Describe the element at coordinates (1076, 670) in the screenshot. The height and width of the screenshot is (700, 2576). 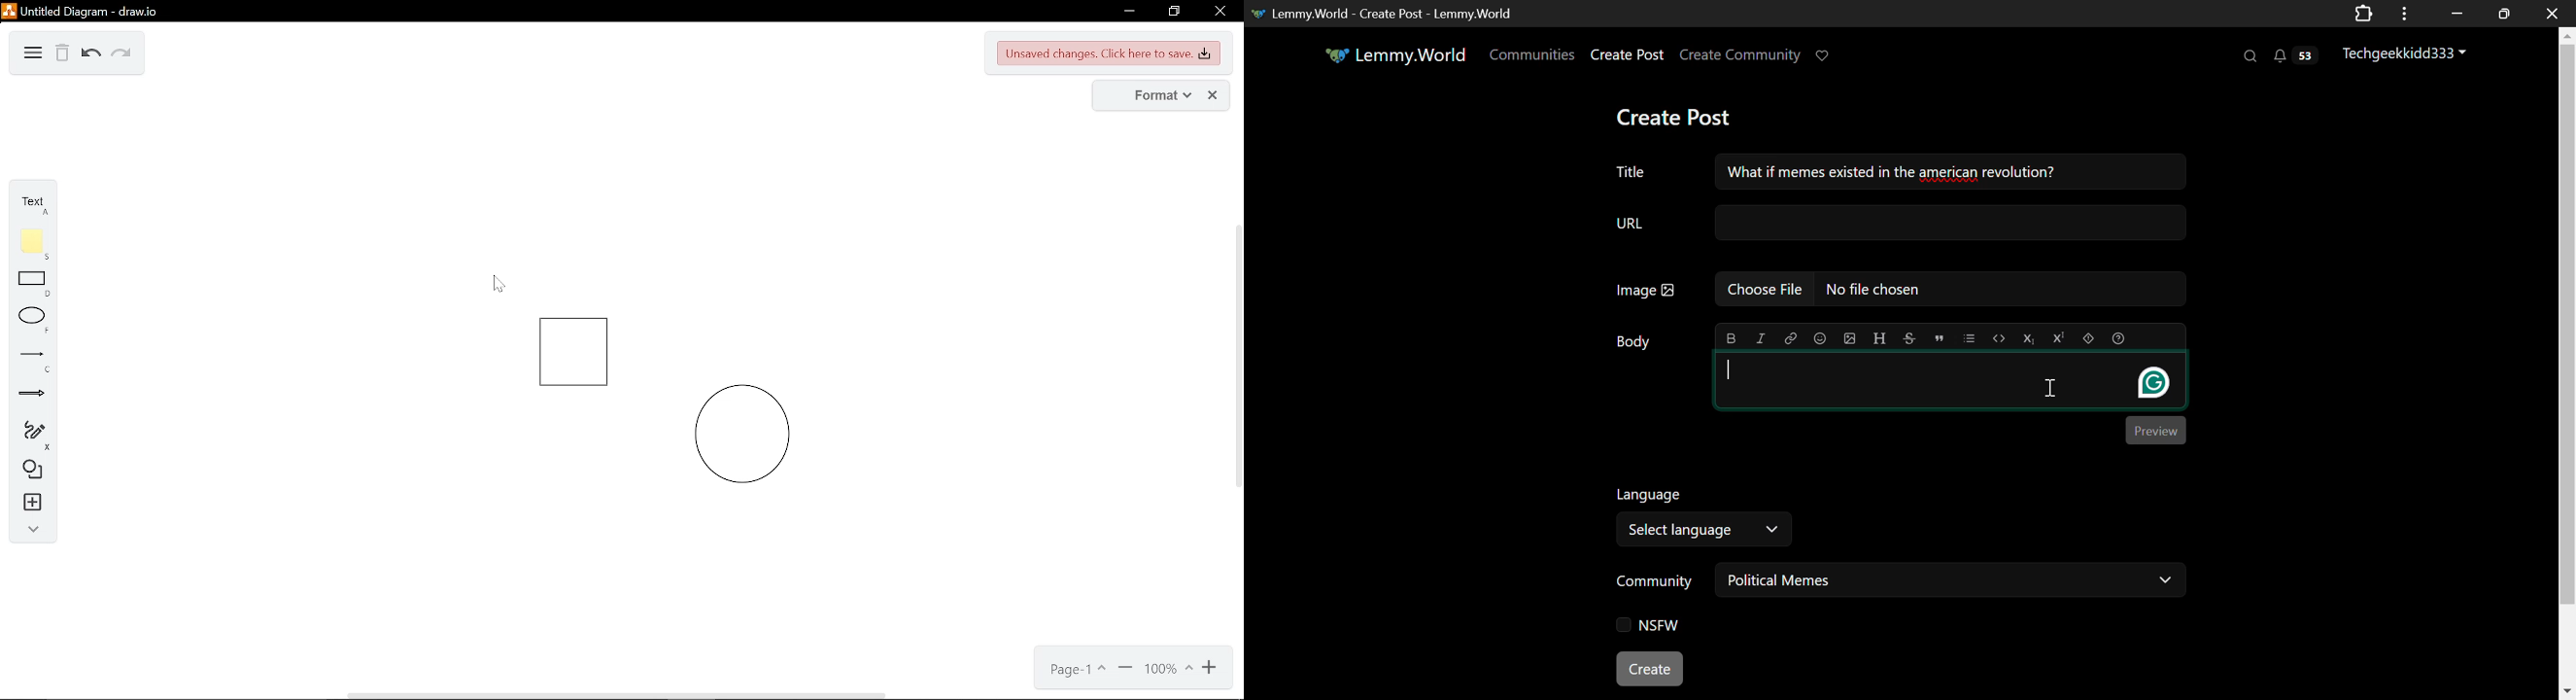
I see `current page` at that location.